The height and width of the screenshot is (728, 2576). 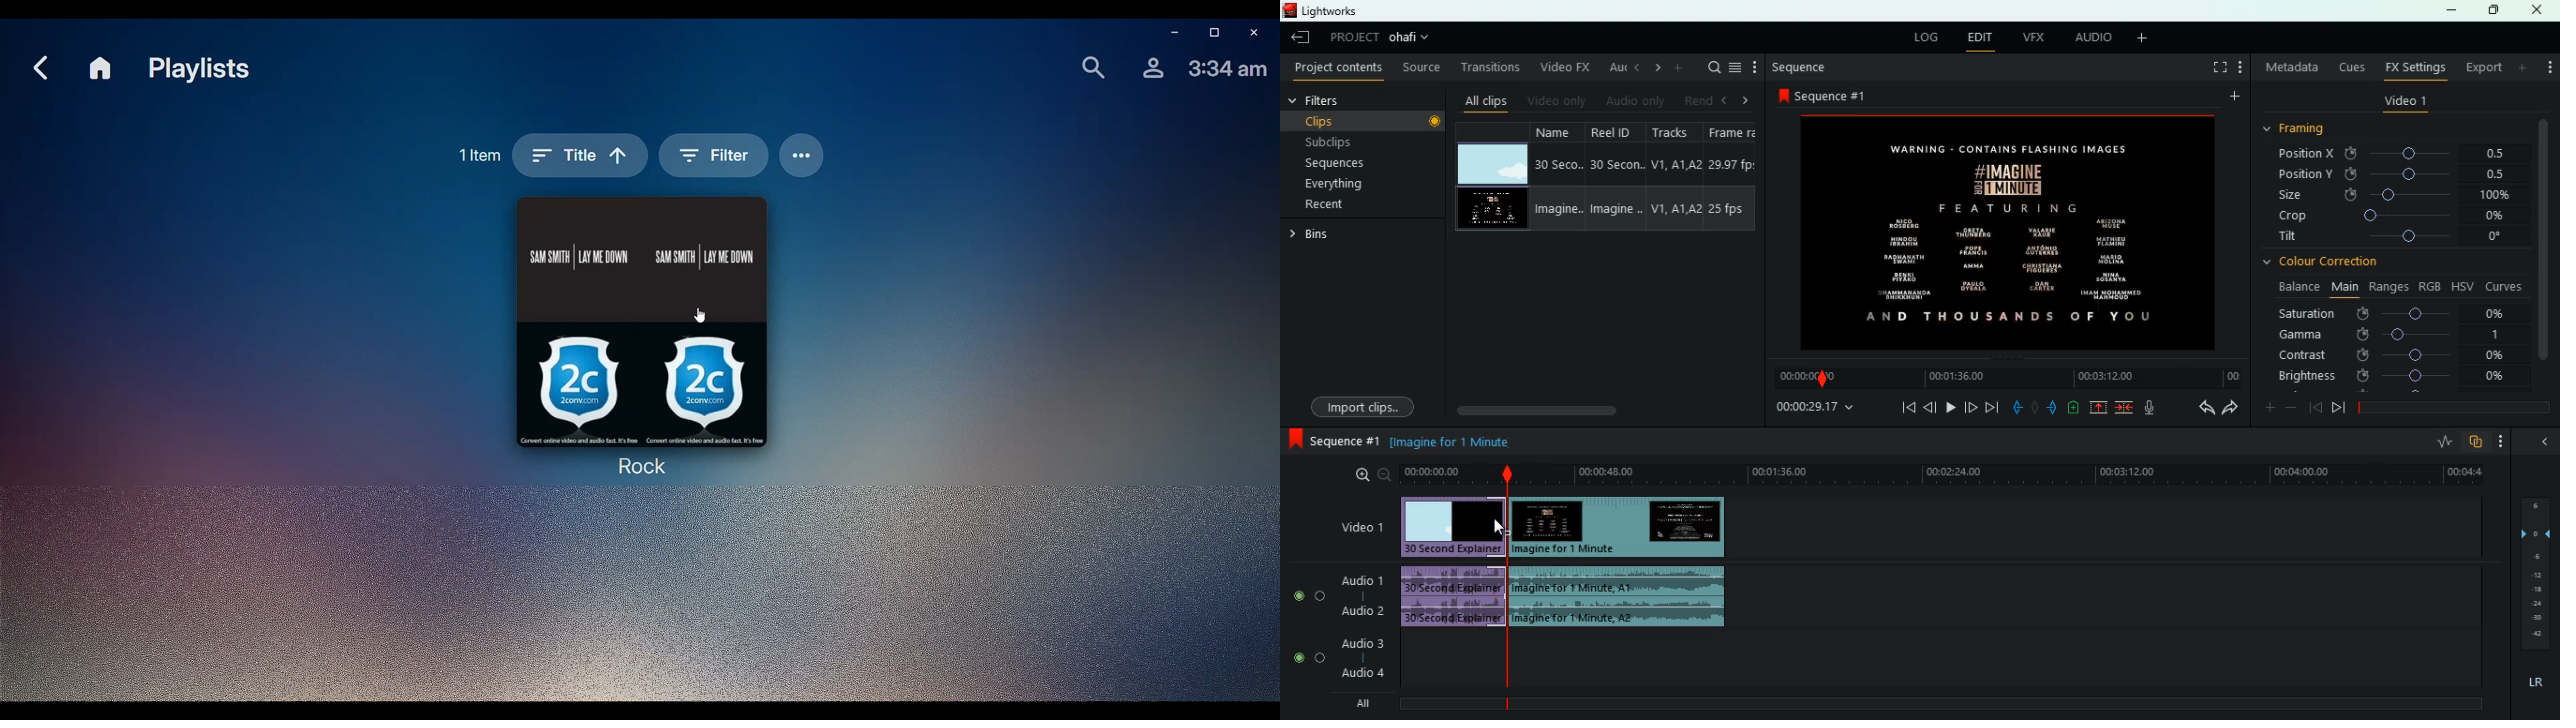 What do you see at coordinates (2430, 285) in the screenshot?
I see `rgb` at bounding box center [2430, 285].